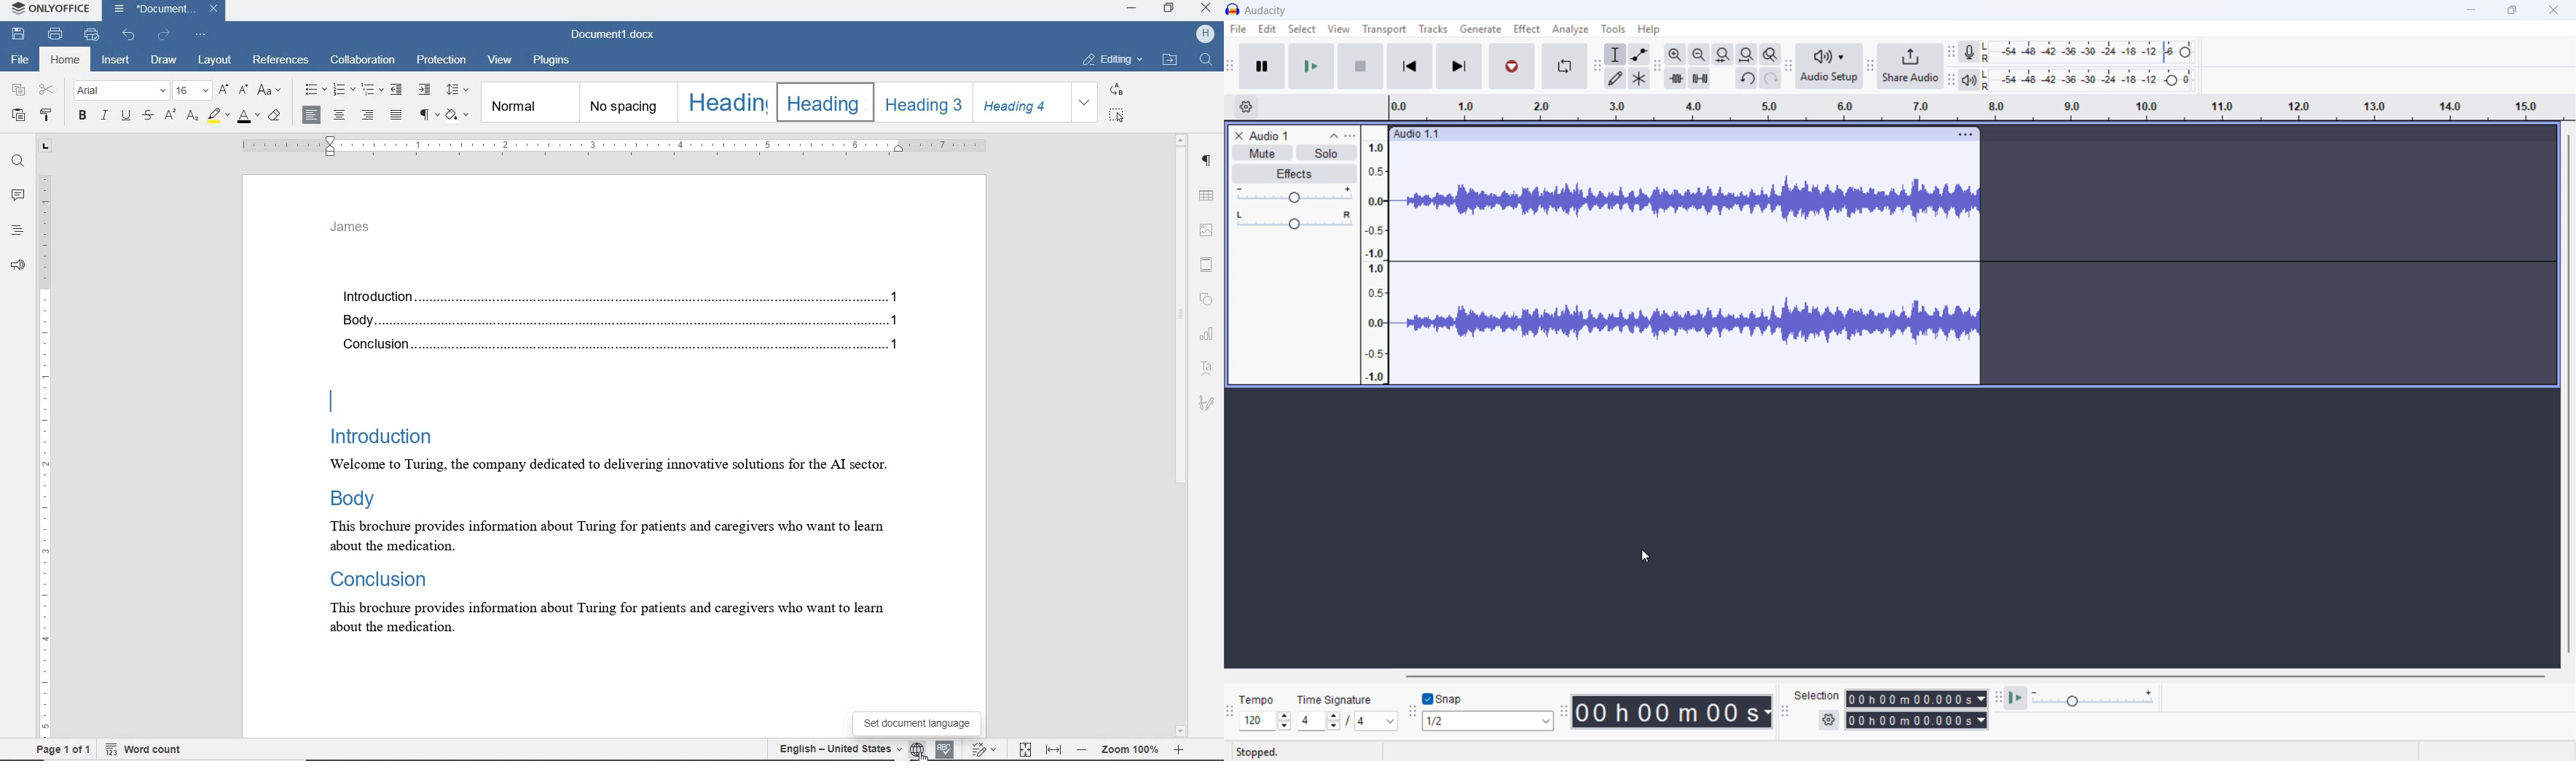  I want to click on paragraph settings, so click(1208, 163).